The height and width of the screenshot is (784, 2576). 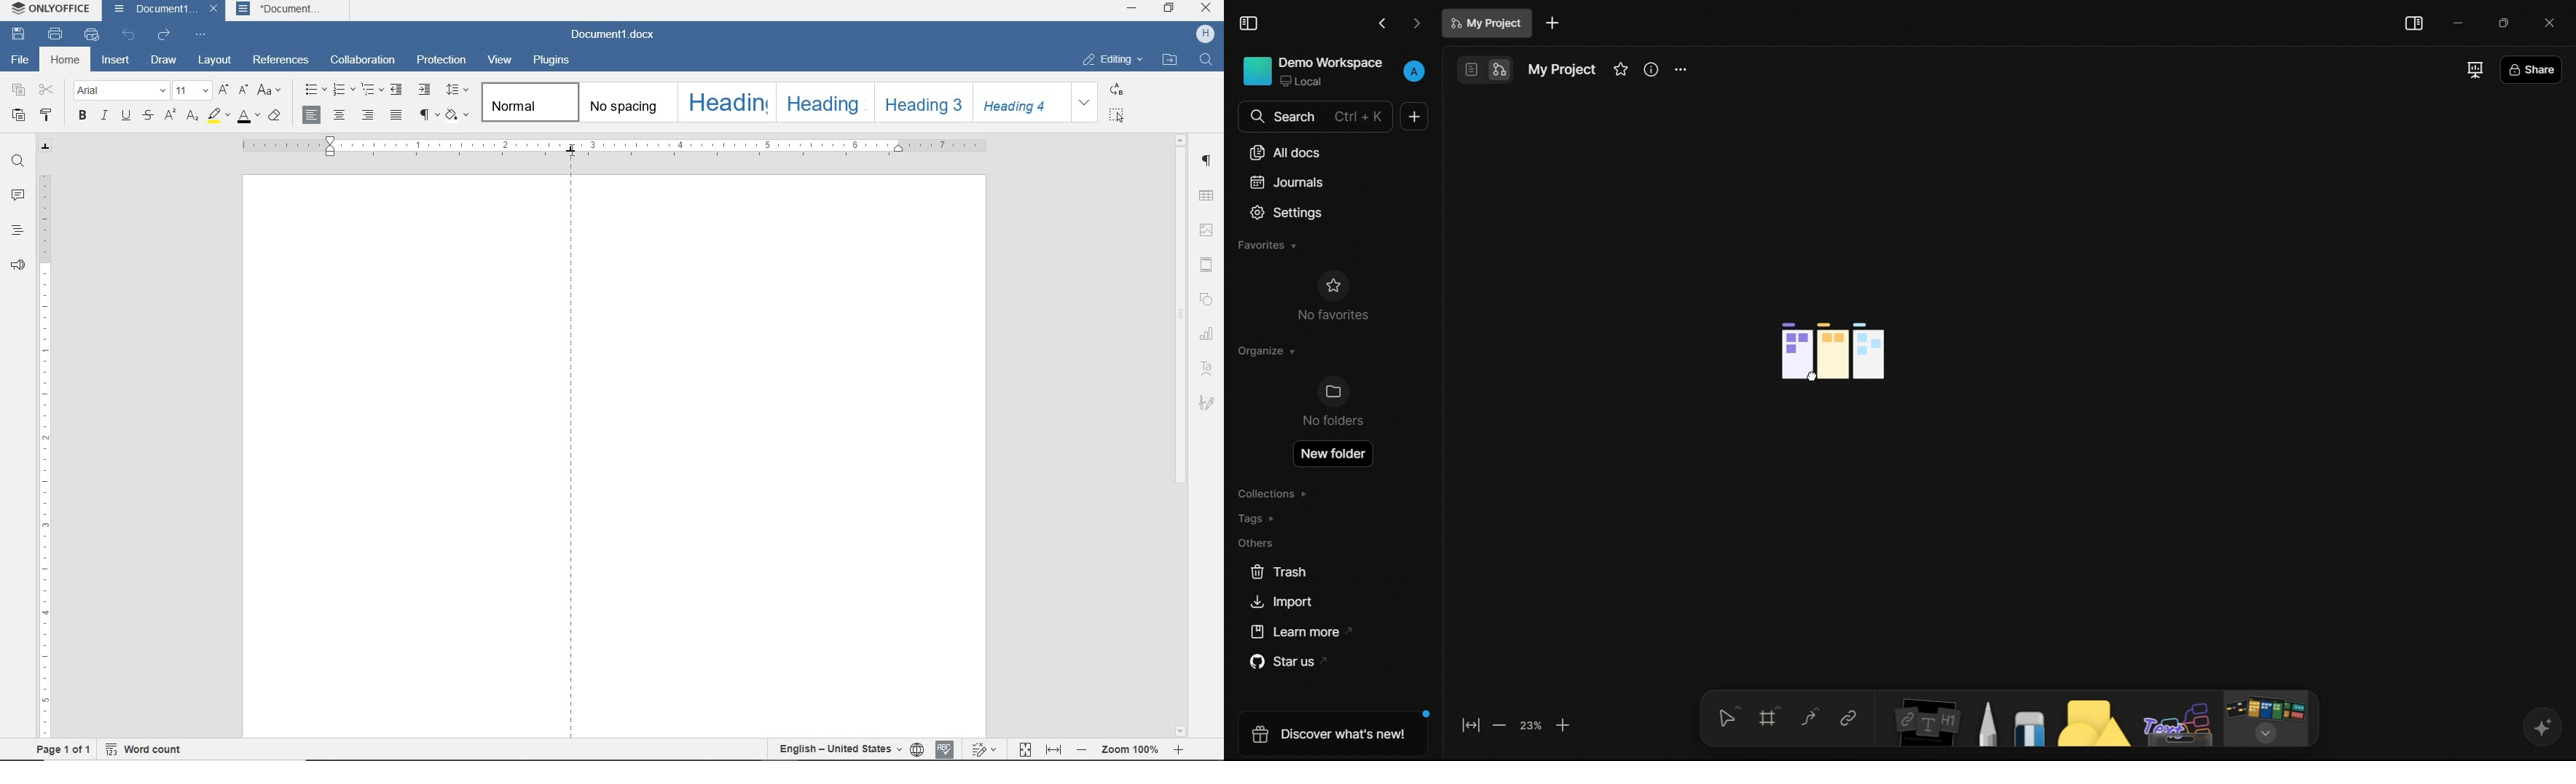 What do you see at coordinates (839, 749) in the screenshot?
I see `SET DOCUMENT LANGUAGE` at bounding box center [839, 749].